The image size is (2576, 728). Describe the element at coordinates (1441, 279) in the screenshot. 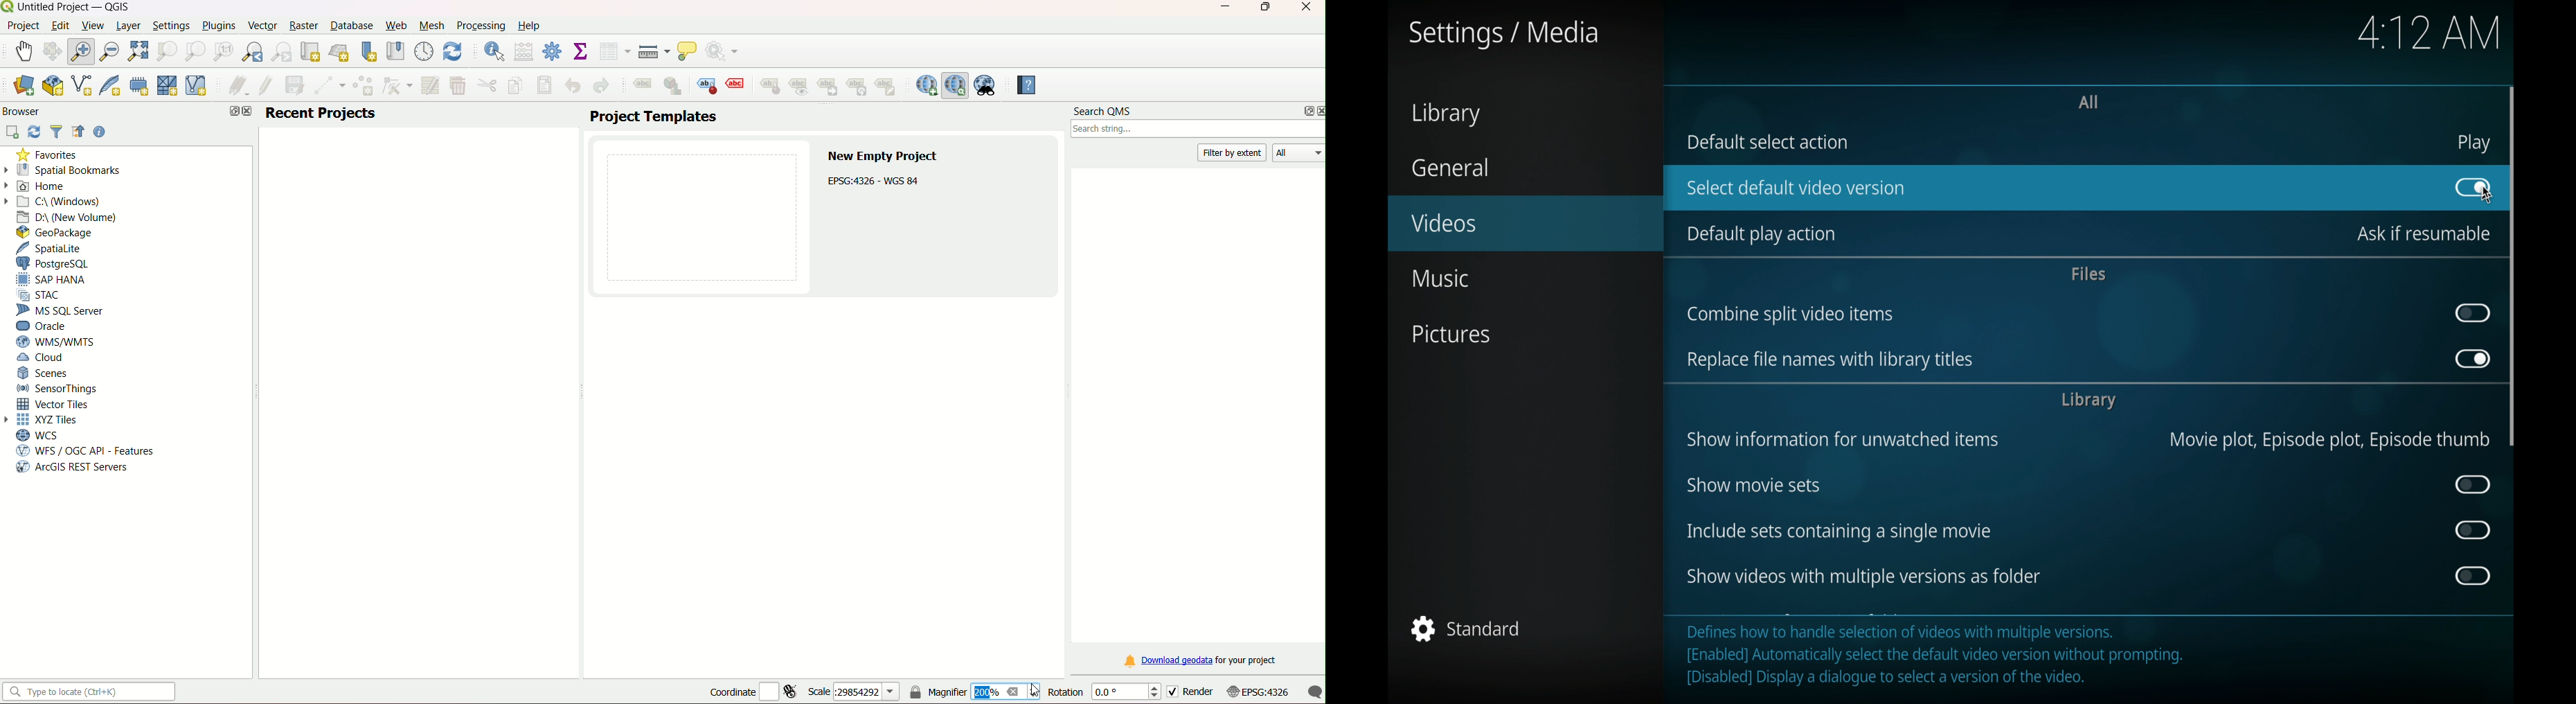

I see `music` at that location.